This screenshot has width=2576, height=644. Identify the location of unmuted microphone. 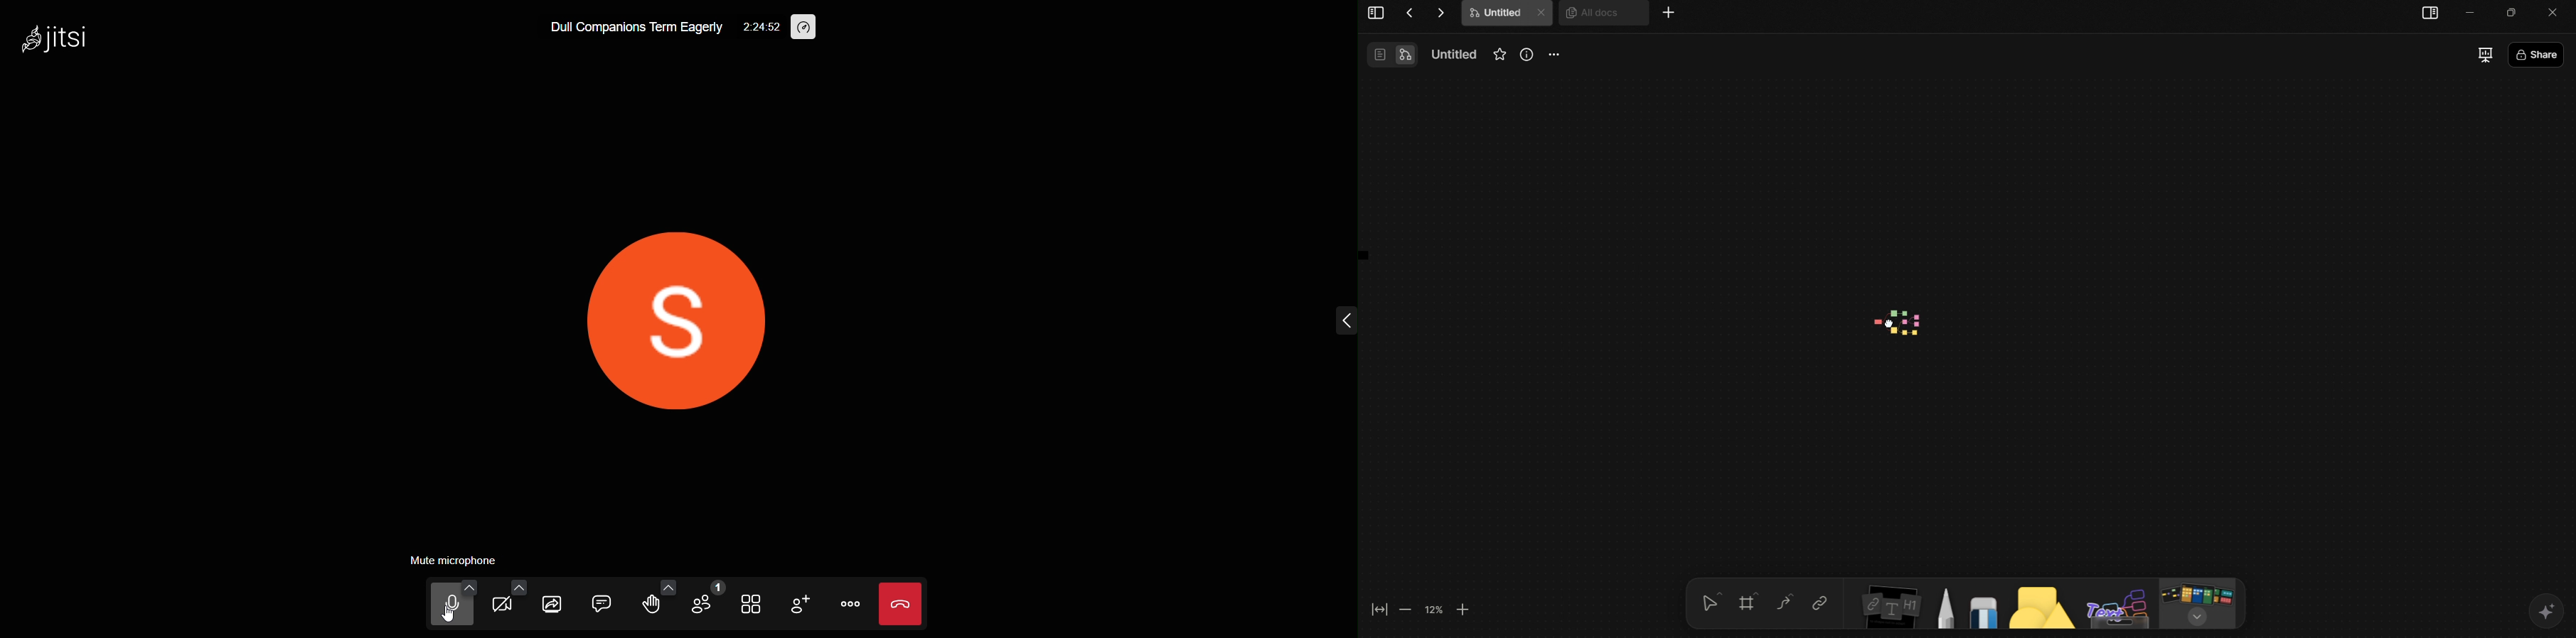
(456, 602).